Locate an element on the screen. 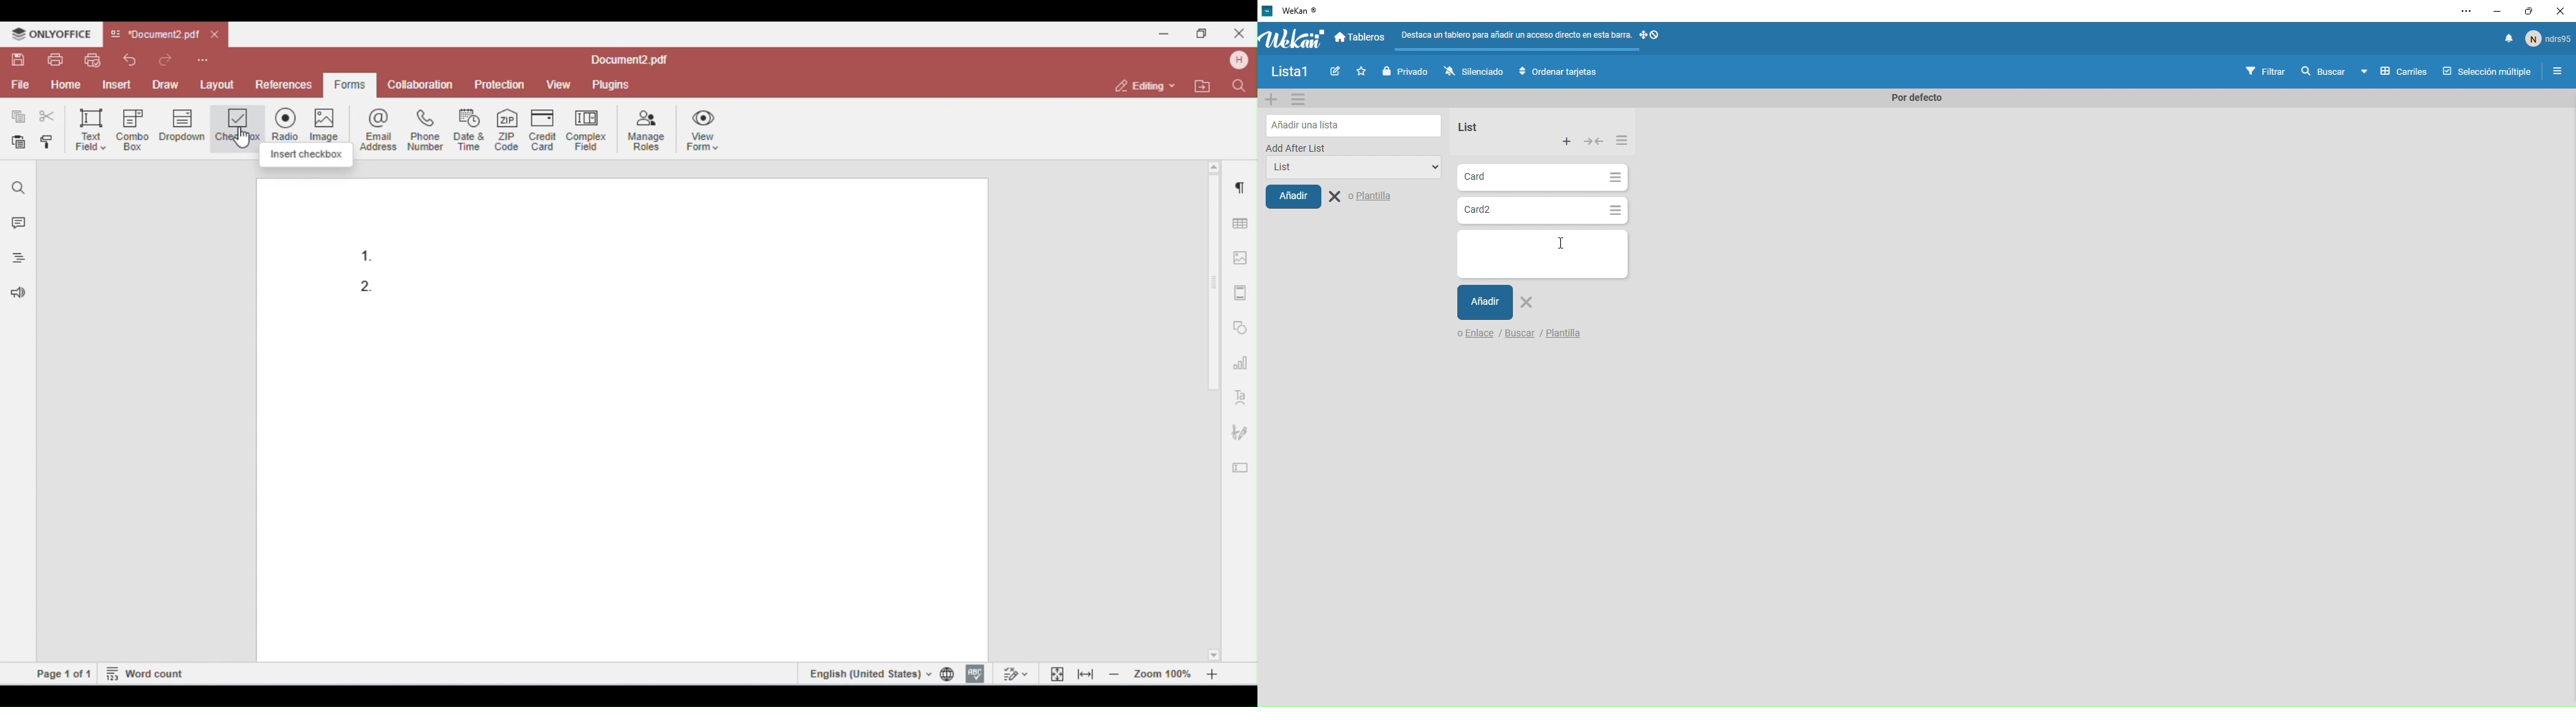 Image resolution: width=2576 pixels, height=728 pixels. Filter is located at coordinates (2266, 72).